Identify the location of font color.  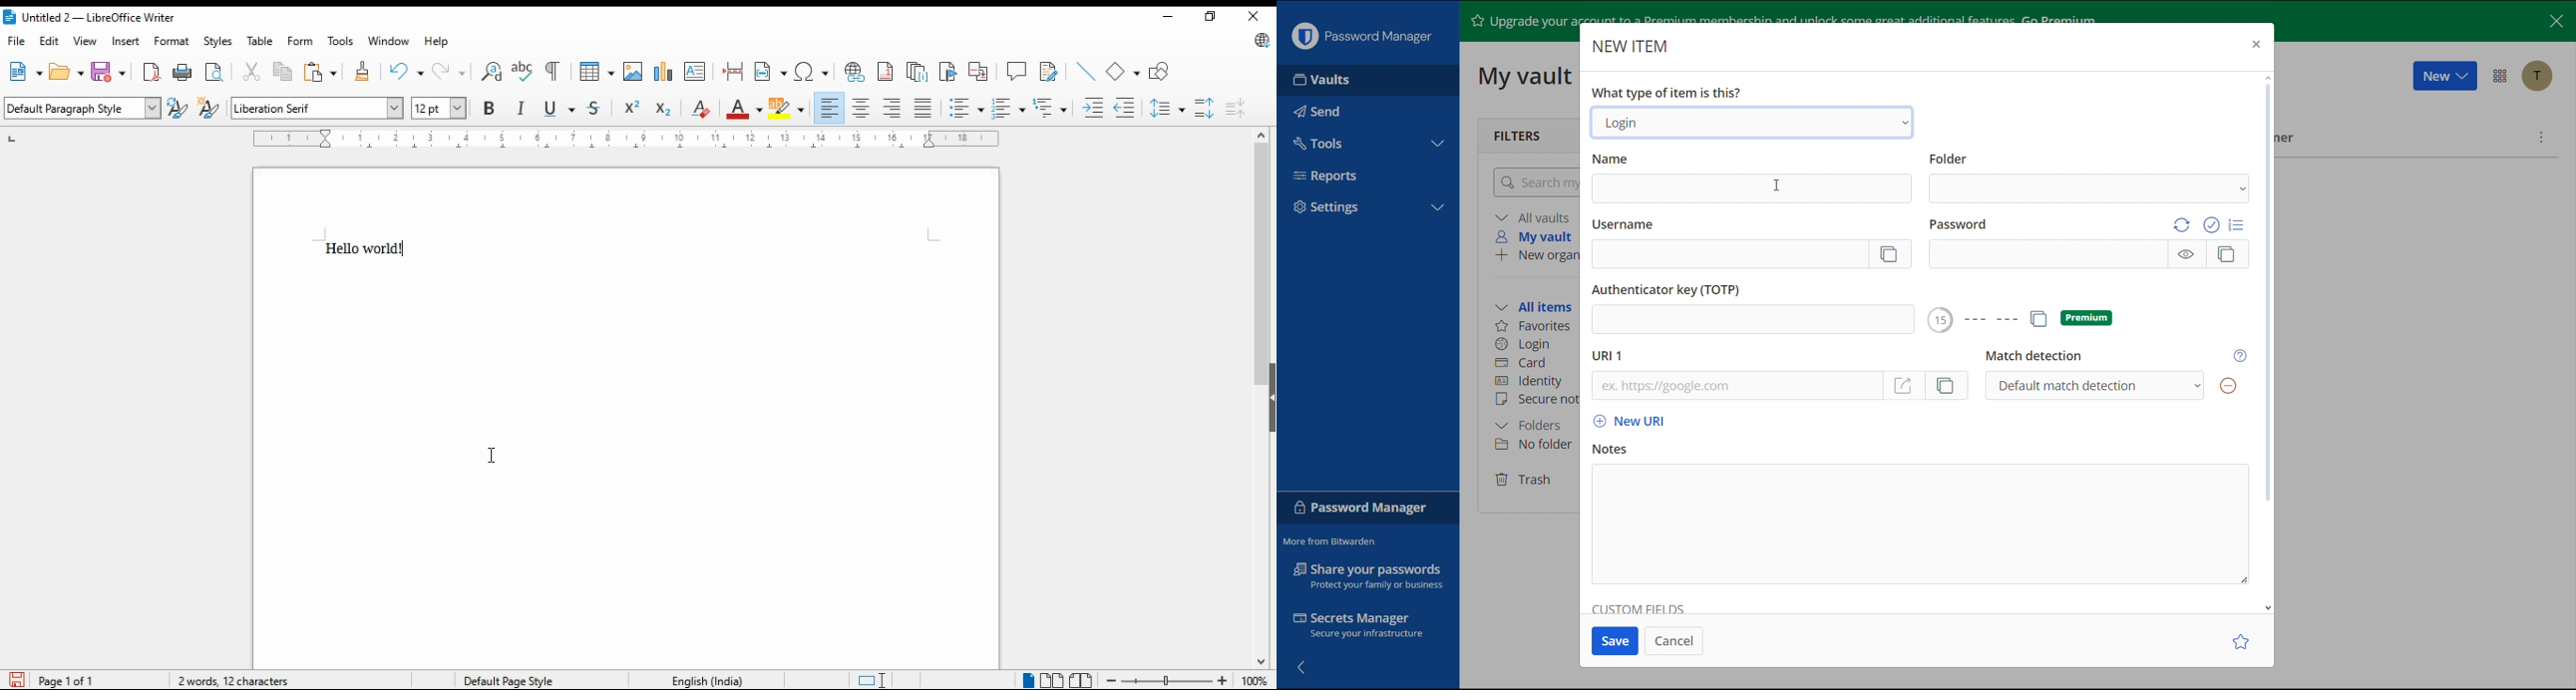
(742, 112).